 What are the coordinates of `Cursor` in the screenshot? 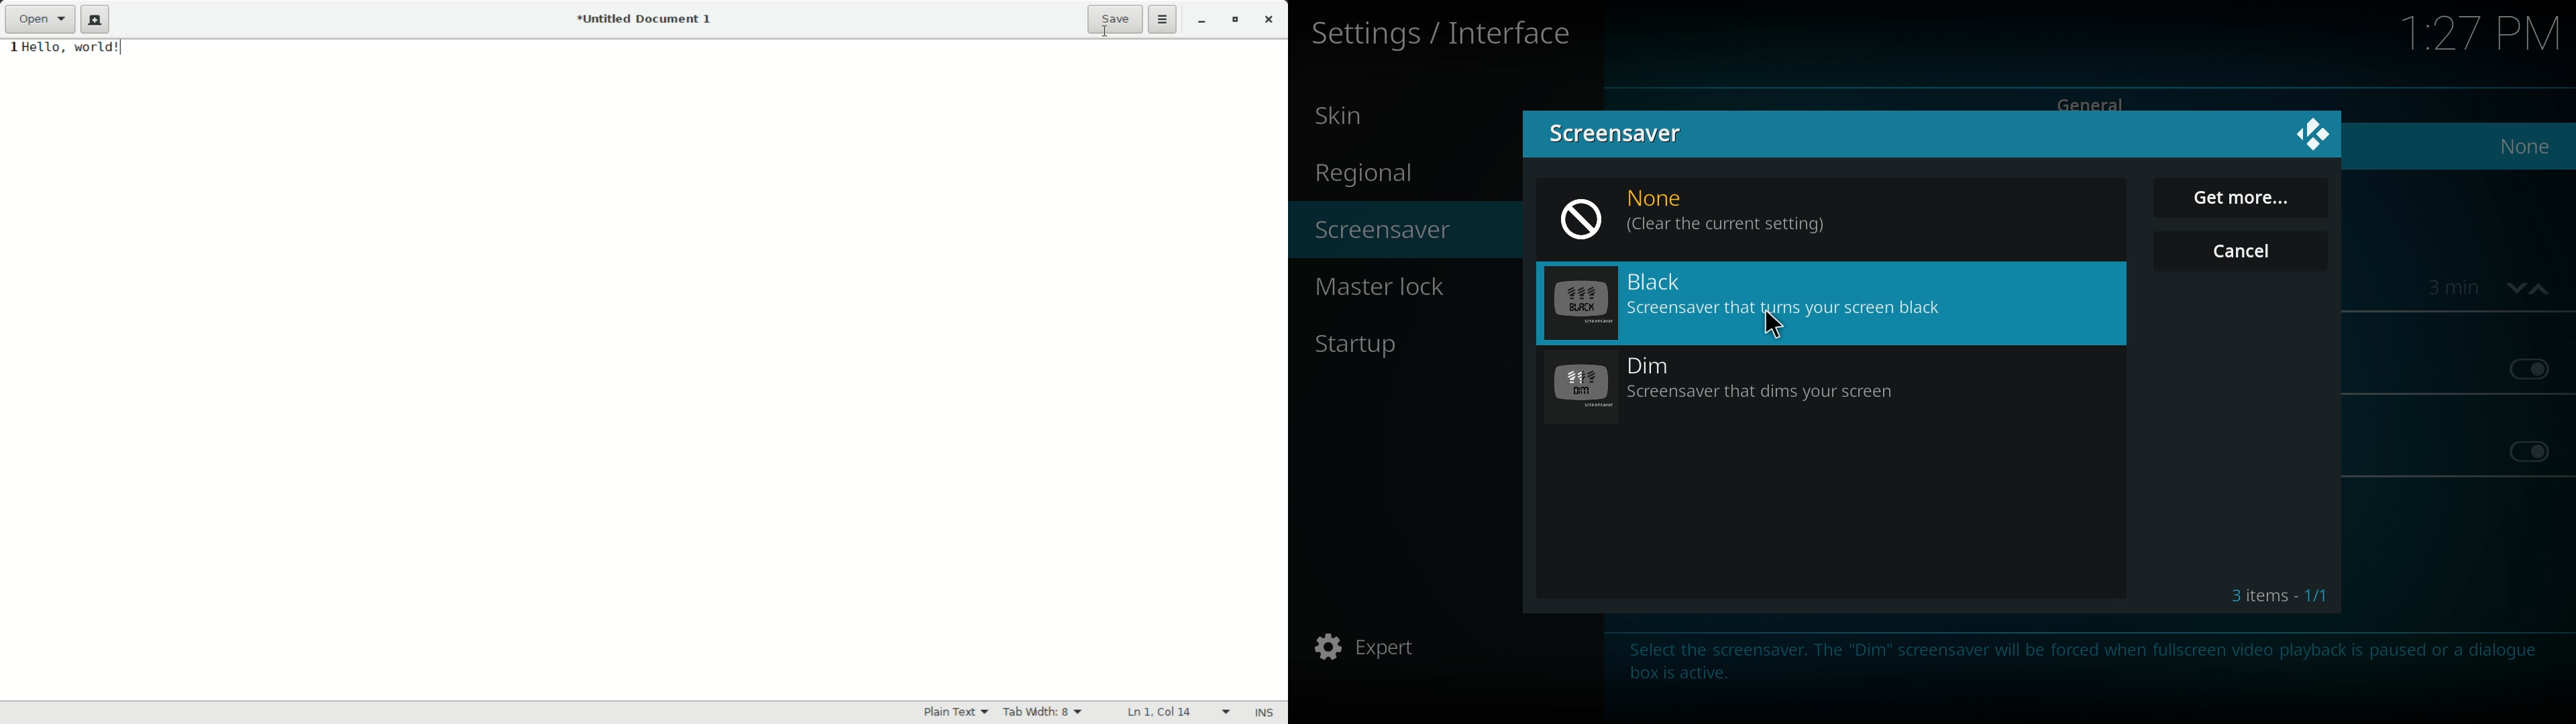 It's located at (1774, 322).